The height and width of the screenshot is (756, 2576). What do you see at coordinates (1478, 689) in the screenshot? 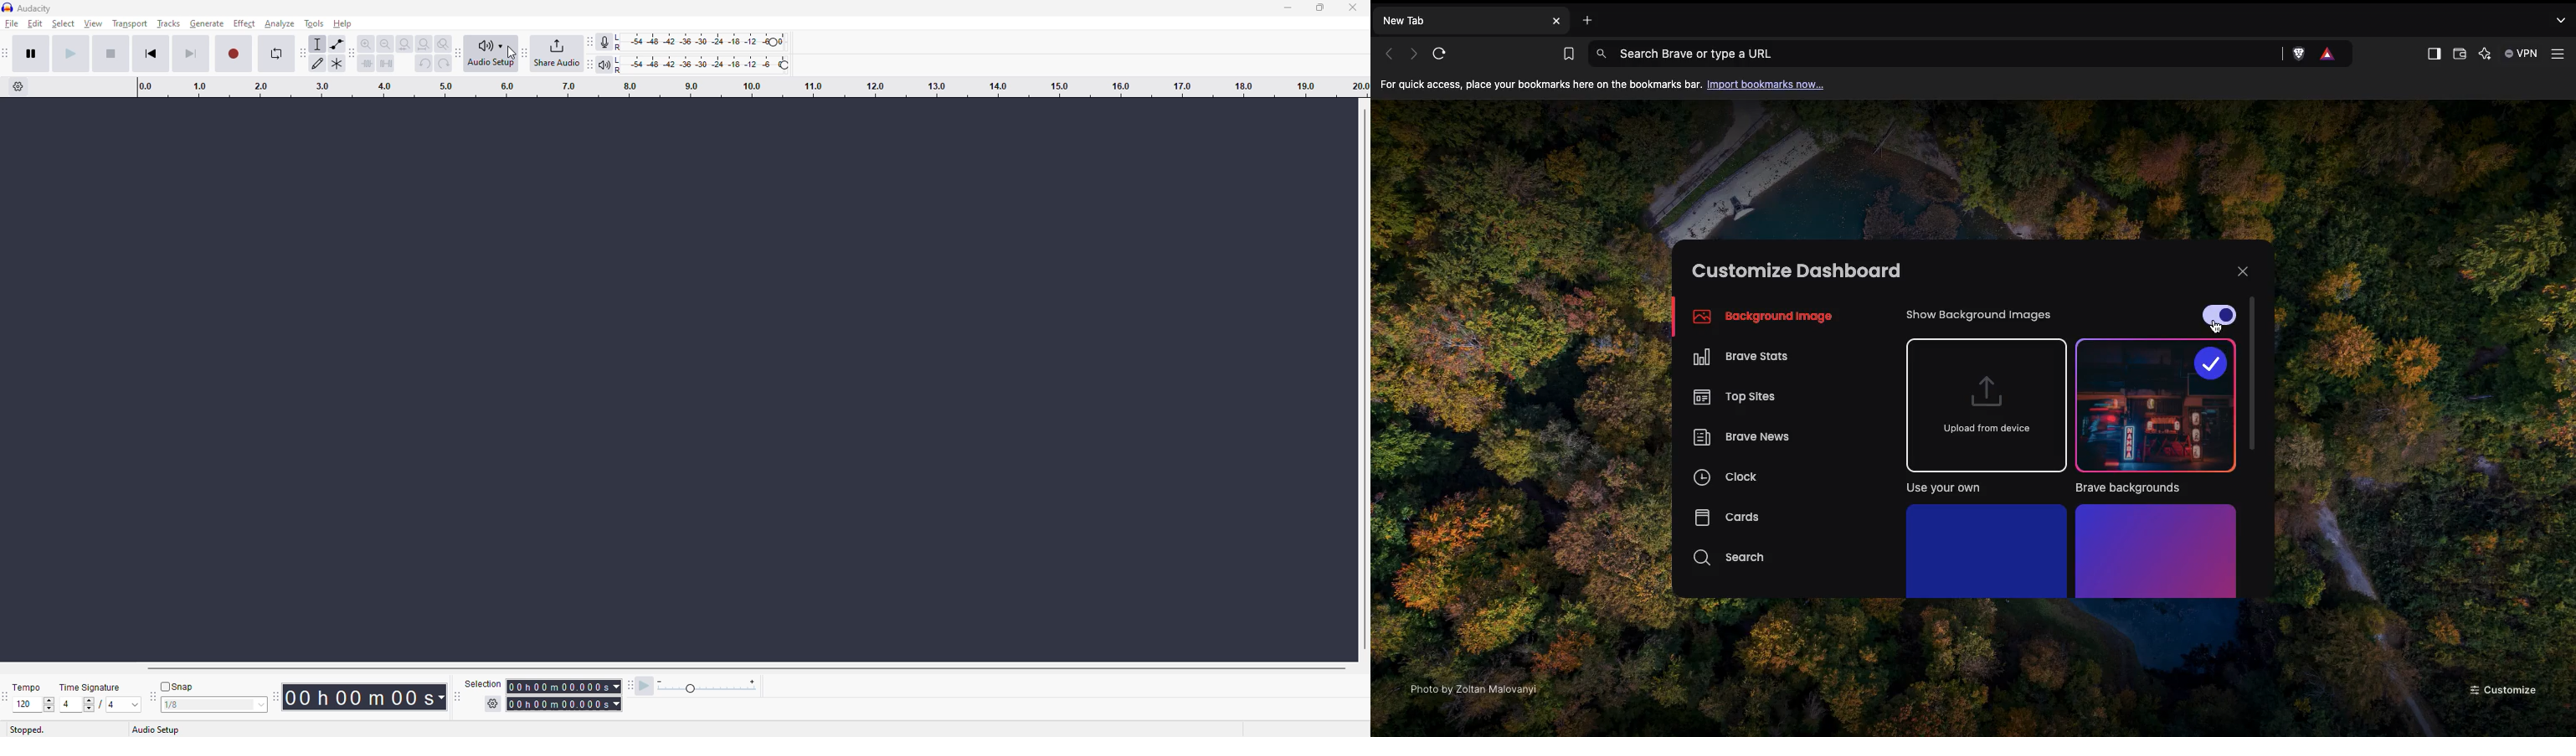
I see `Photo by Zoltan Malovanyl` at bounding box center [1478, 689].